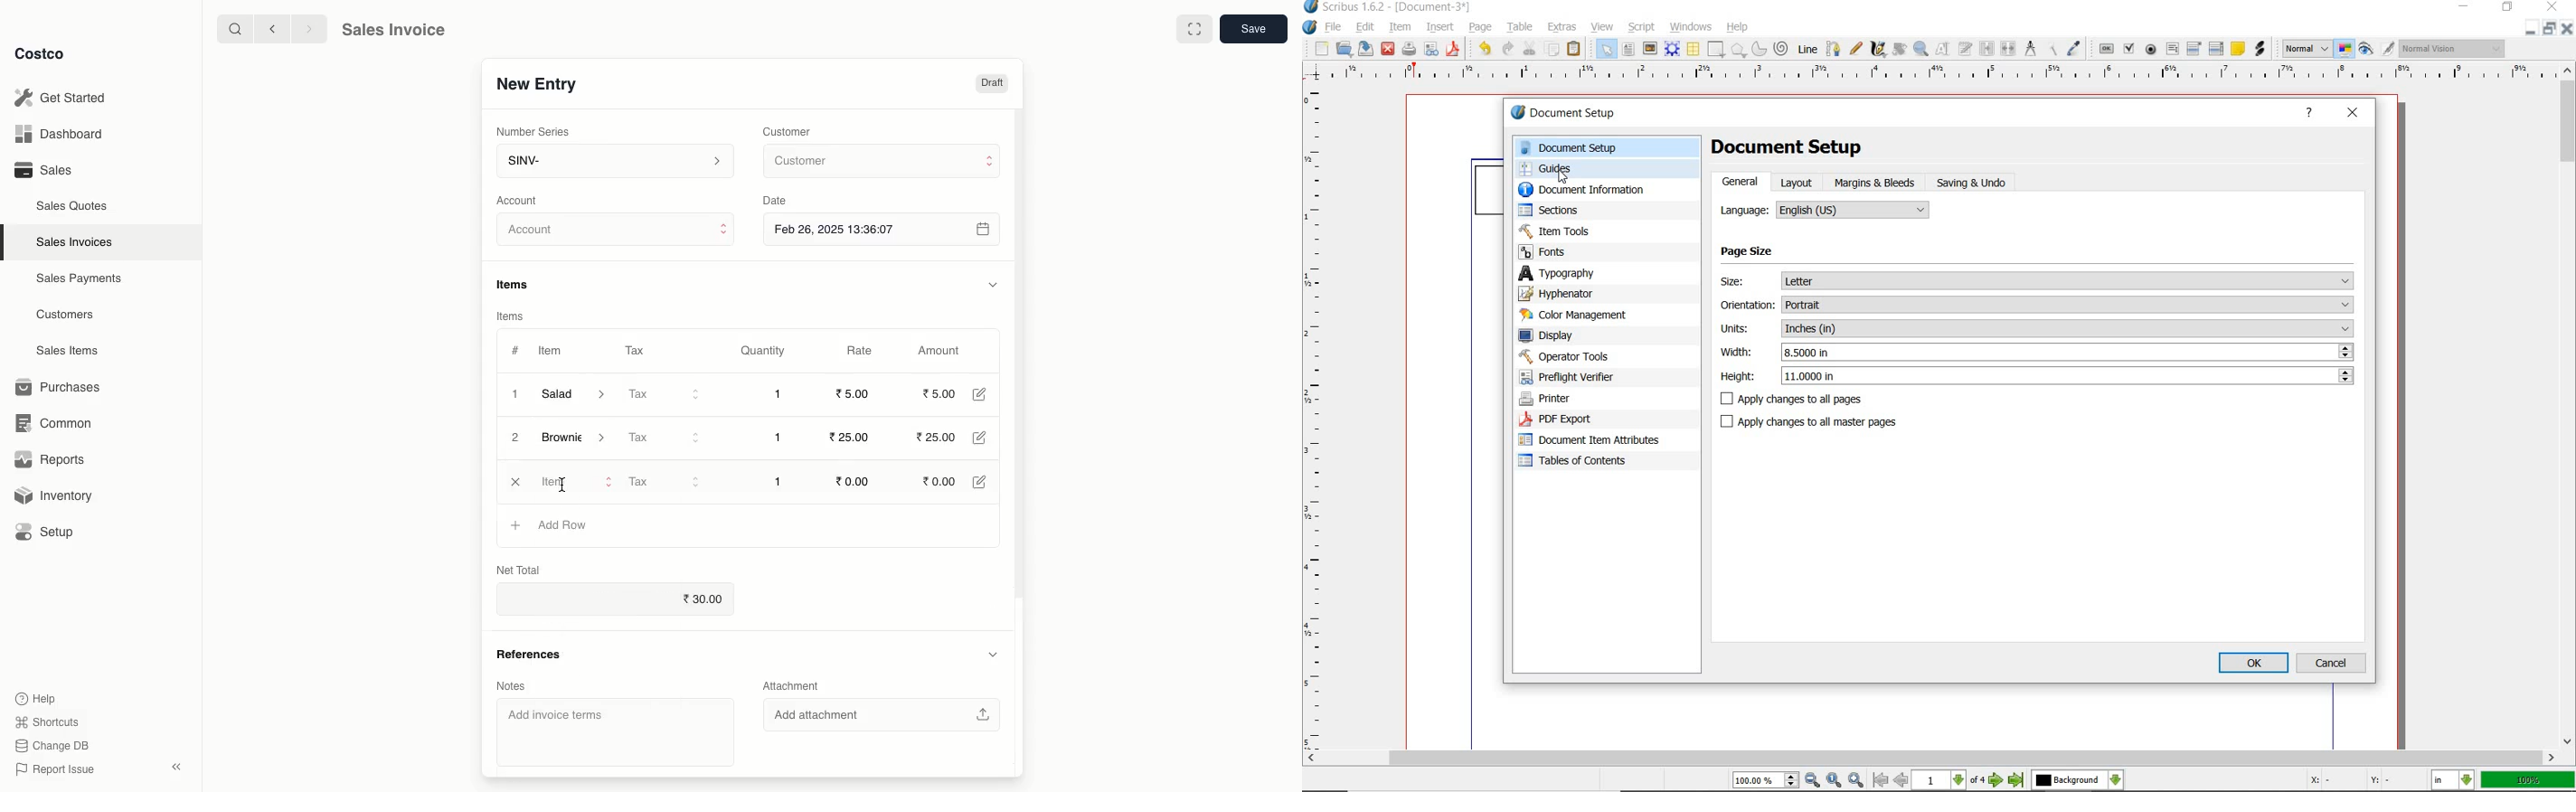 This screenshot has height=812, width=2576. What do you see at coordinates (564, 524) in the screenshot?
I see `Add Row` at bounding box center [564, 524].